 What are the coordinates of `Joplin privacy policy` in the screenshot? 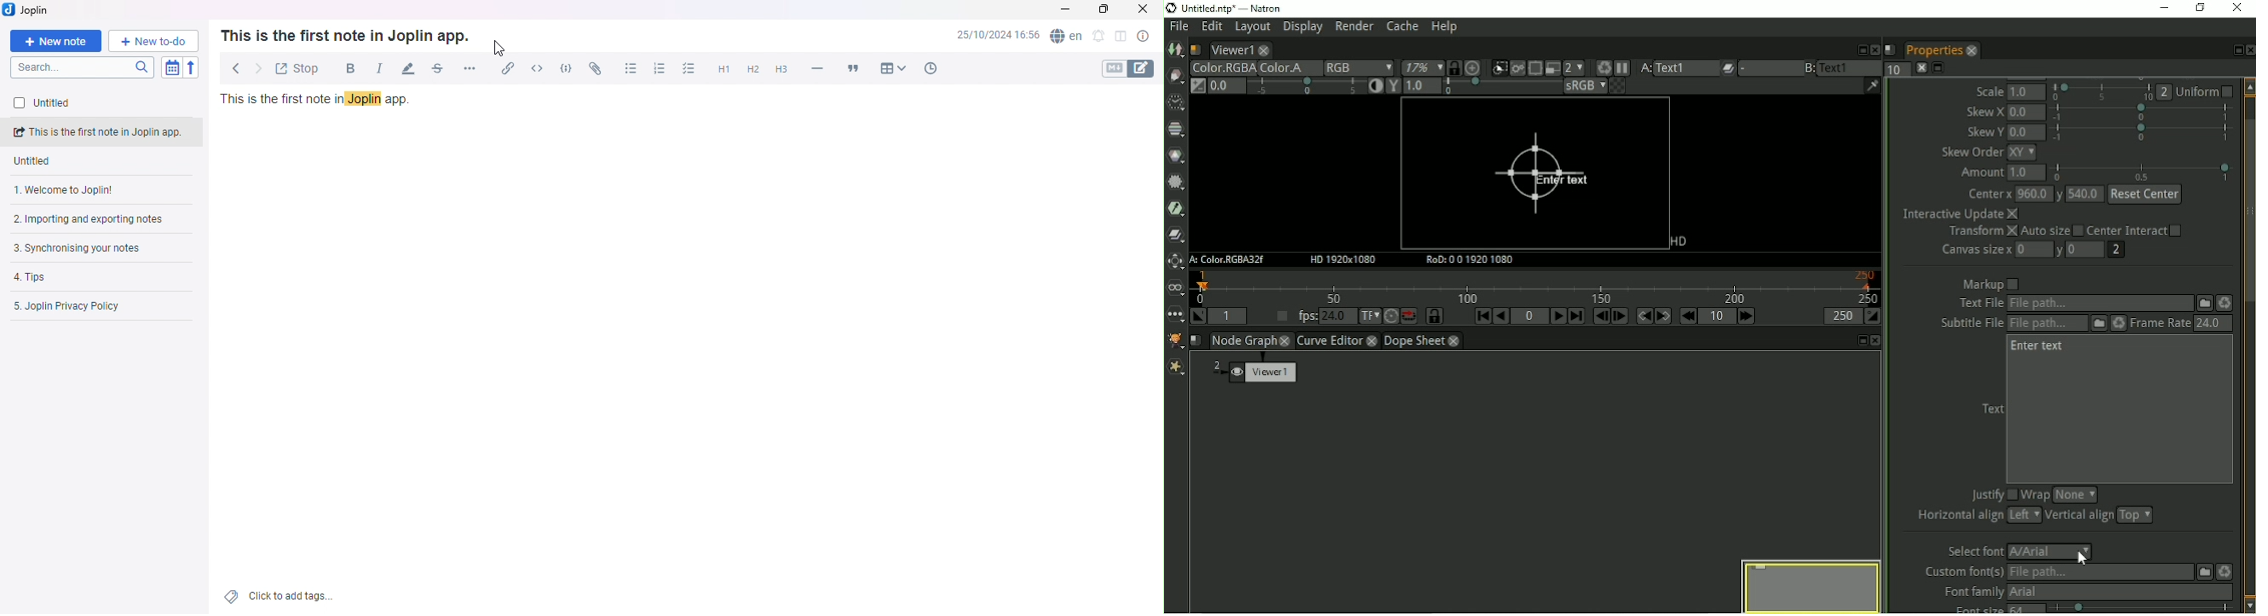 It's located at (93, 306).